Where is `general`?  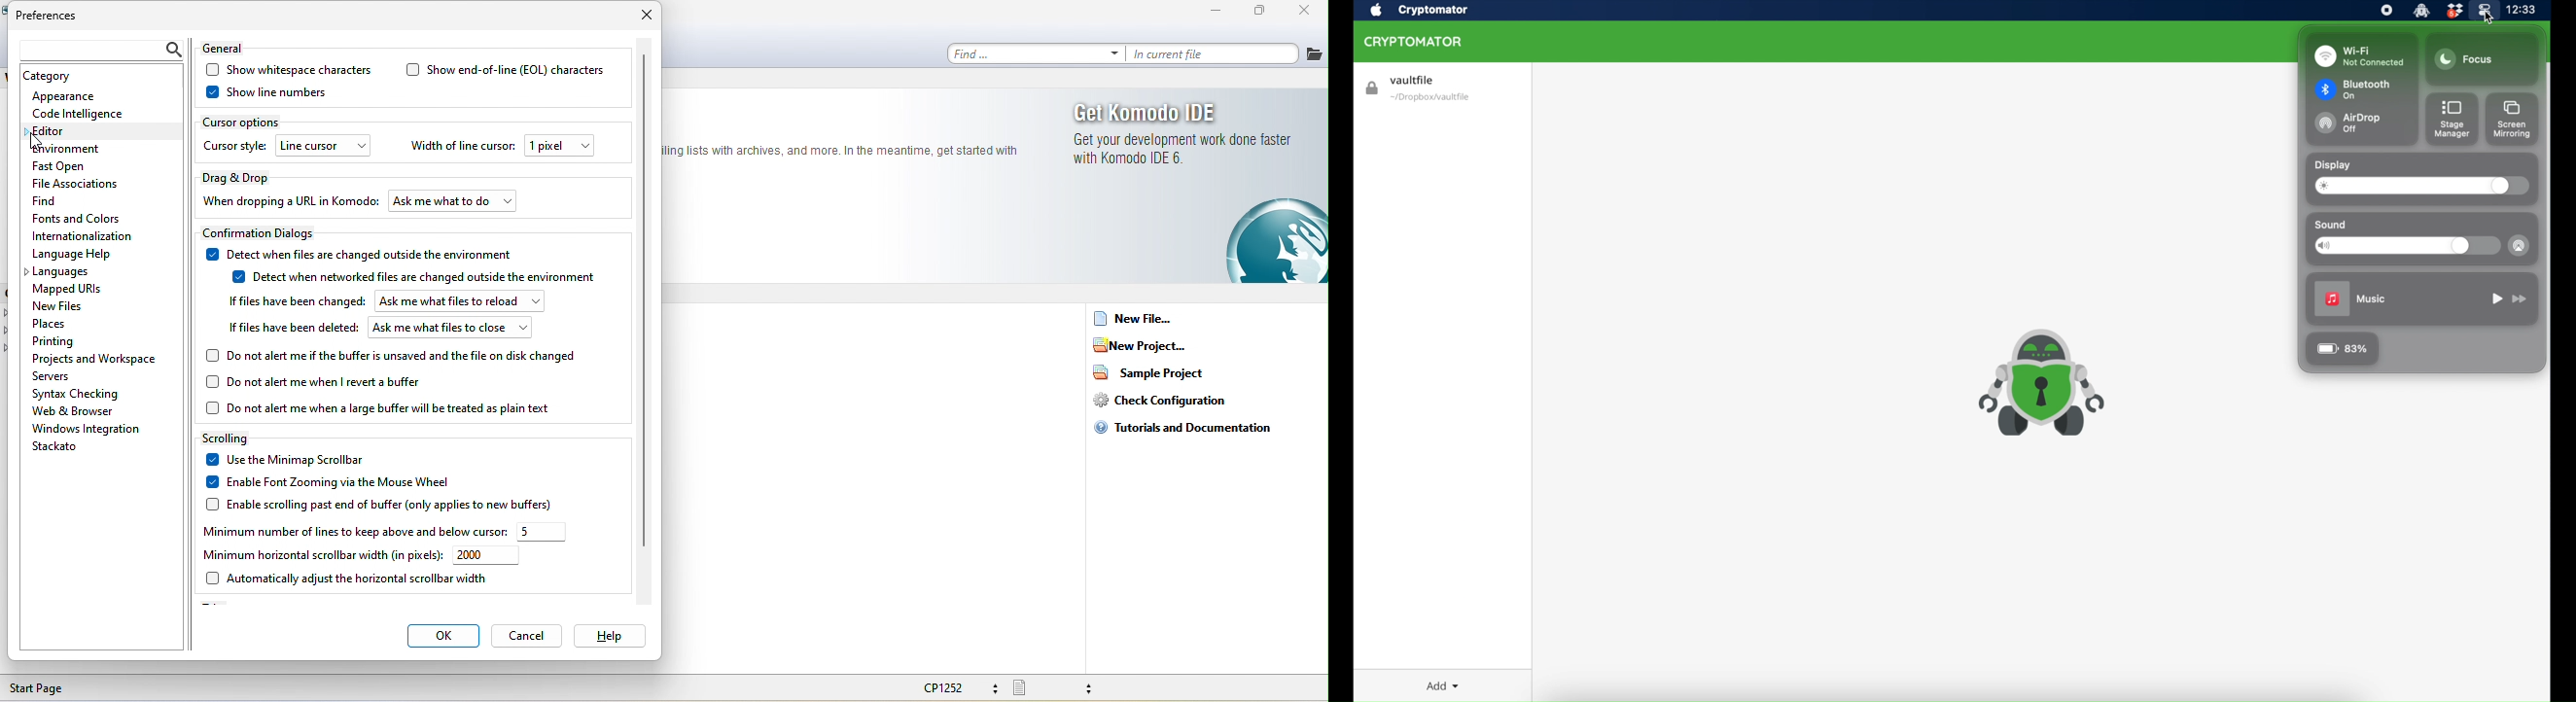
general is located at coordinates (230, 46).